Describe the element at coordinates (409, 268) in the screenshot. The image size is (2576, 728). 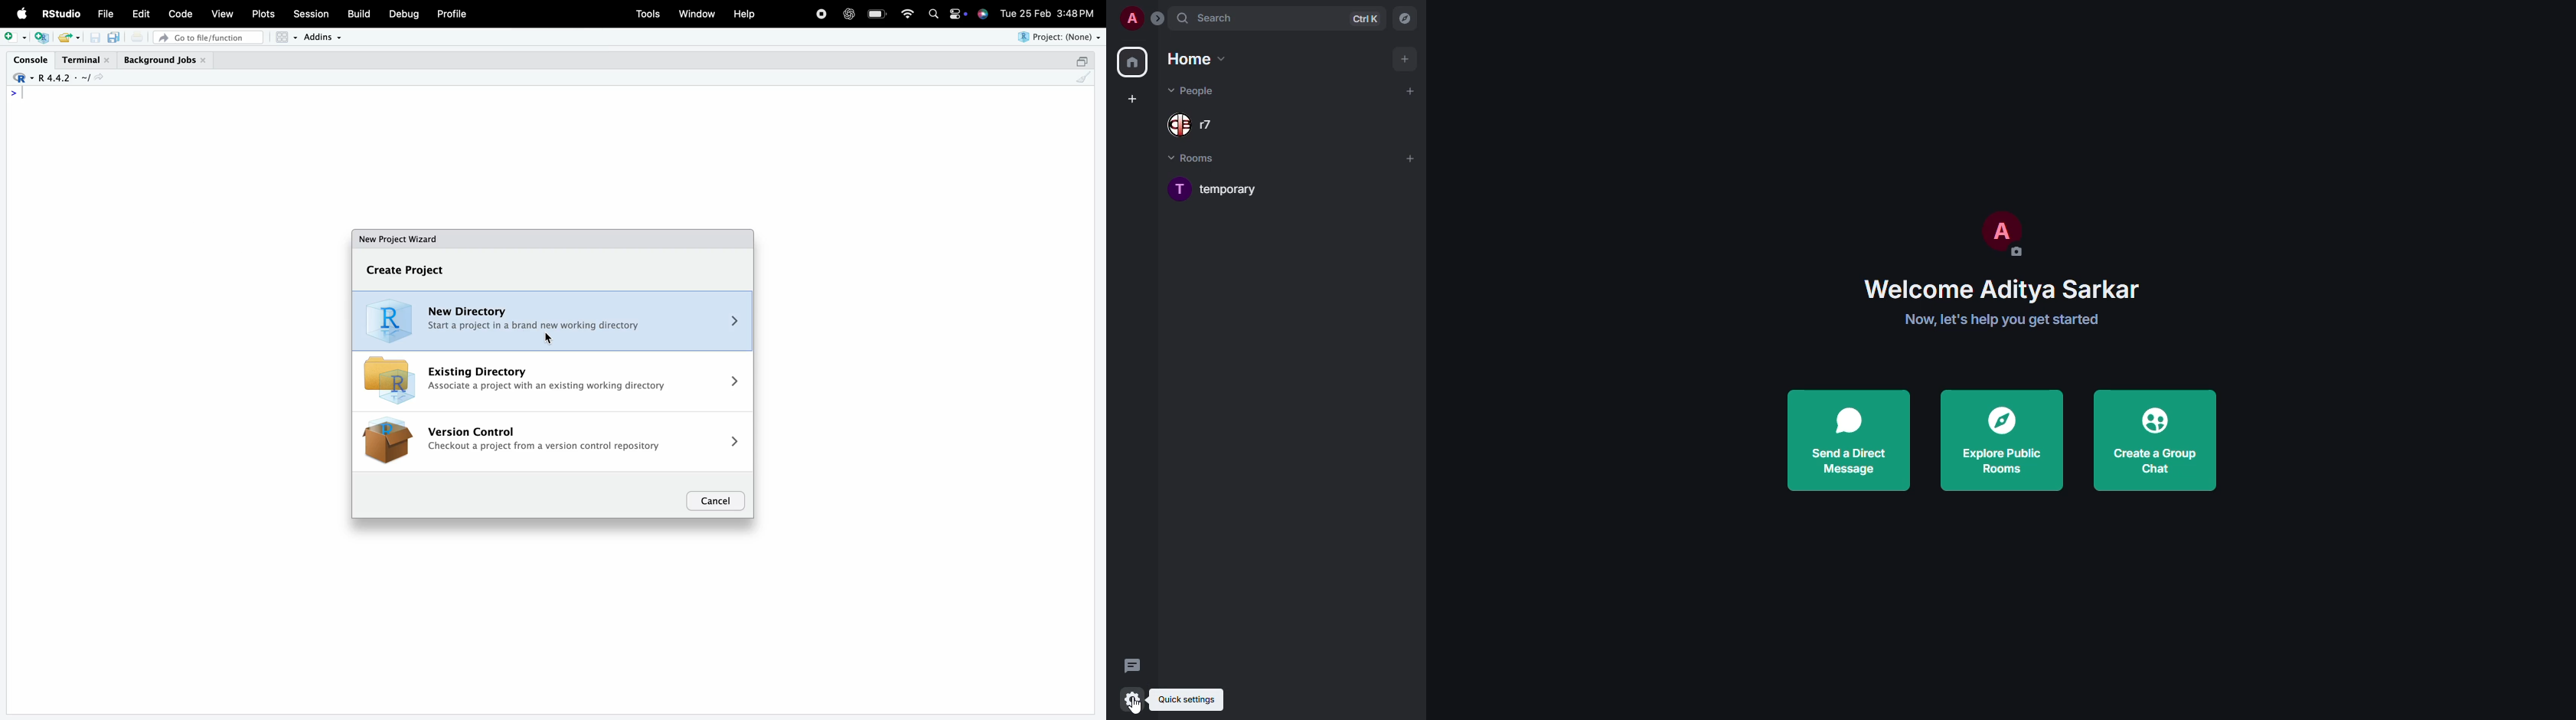
I see `Create Project` at that location.